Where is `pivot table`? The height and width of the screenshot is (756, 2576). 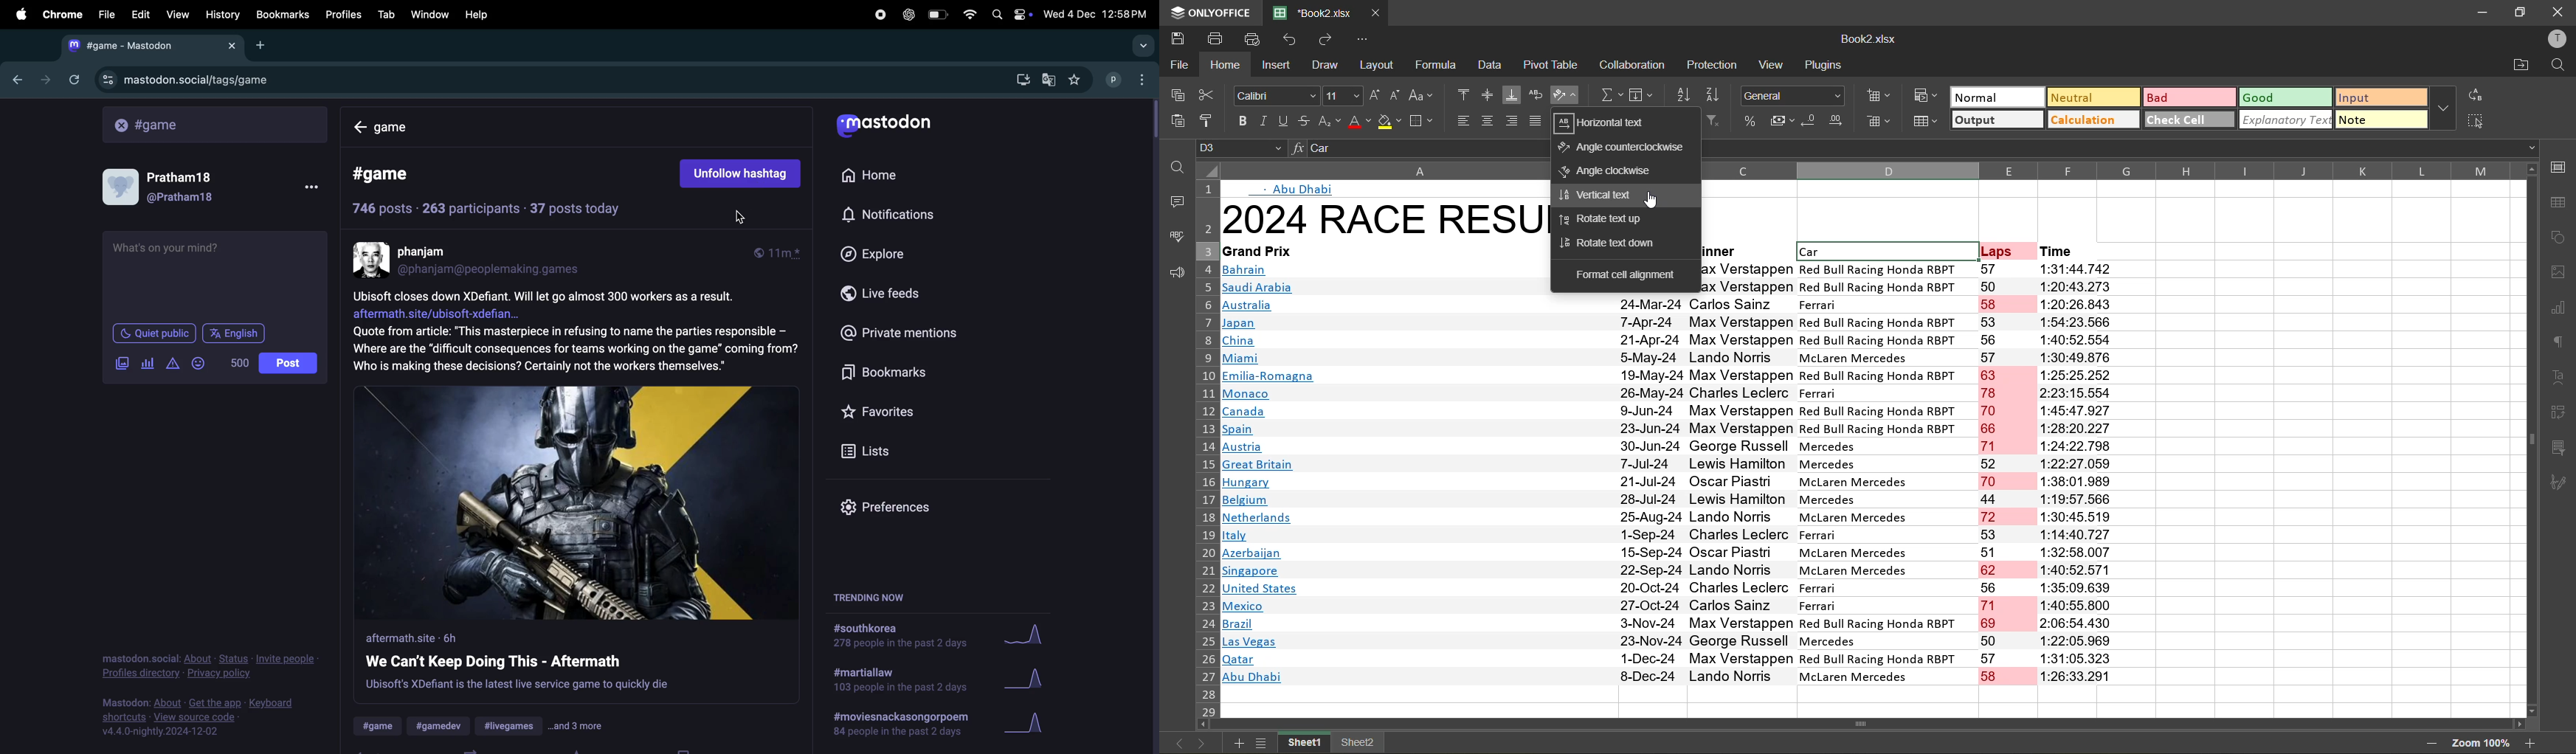
pivot table is located at coordinates (1550, 66).